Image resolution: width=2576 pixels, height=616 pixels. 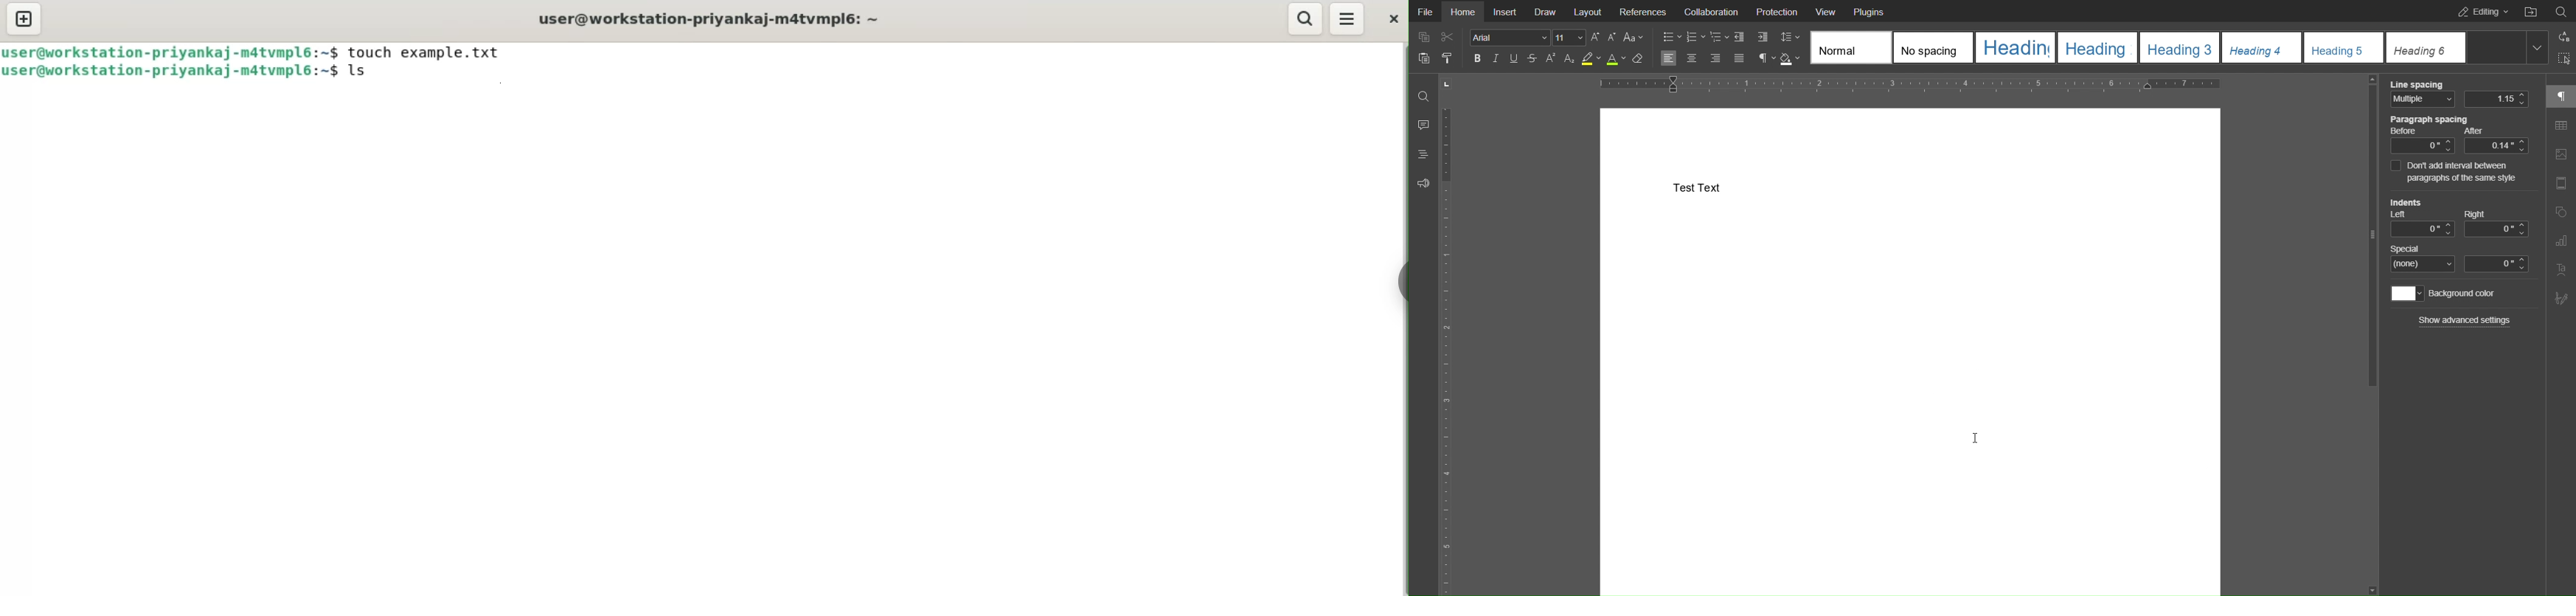 What do you see at coordinates (1462, 12) in the screenshot?
I see `Home` at bounding box center [1462, 12].